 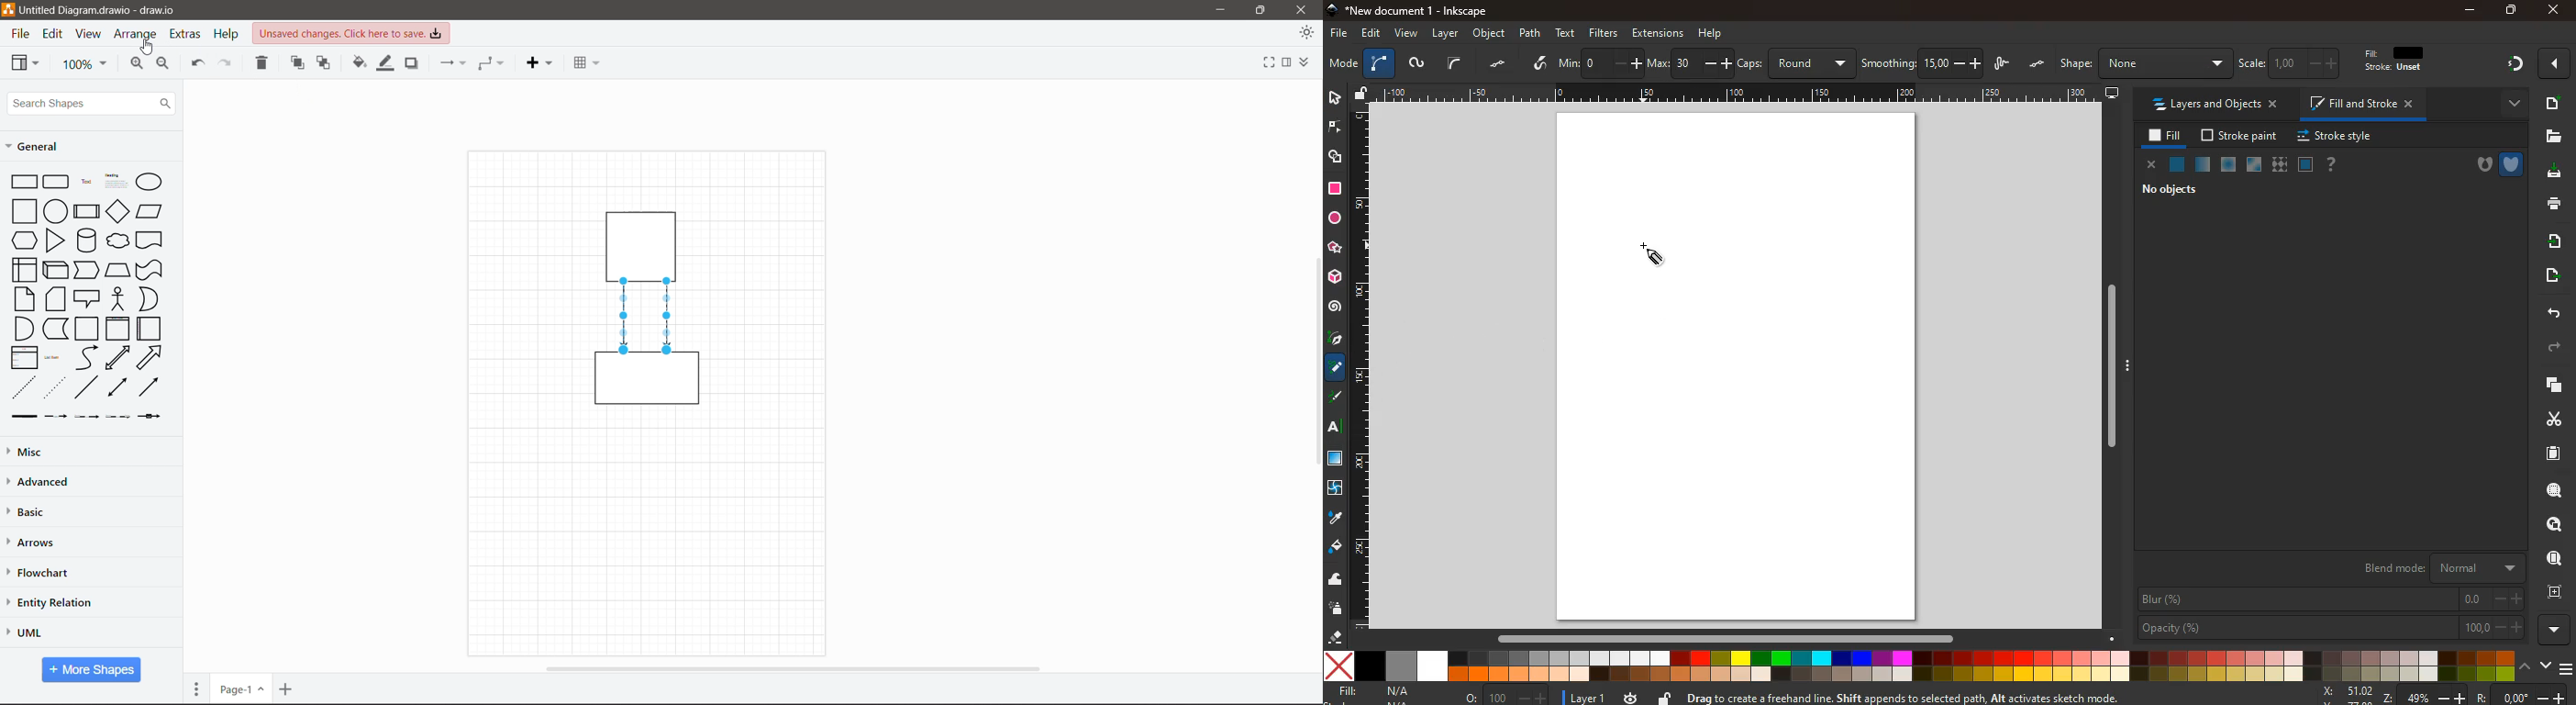 I want to click on use, so click(x=2555, y=559).